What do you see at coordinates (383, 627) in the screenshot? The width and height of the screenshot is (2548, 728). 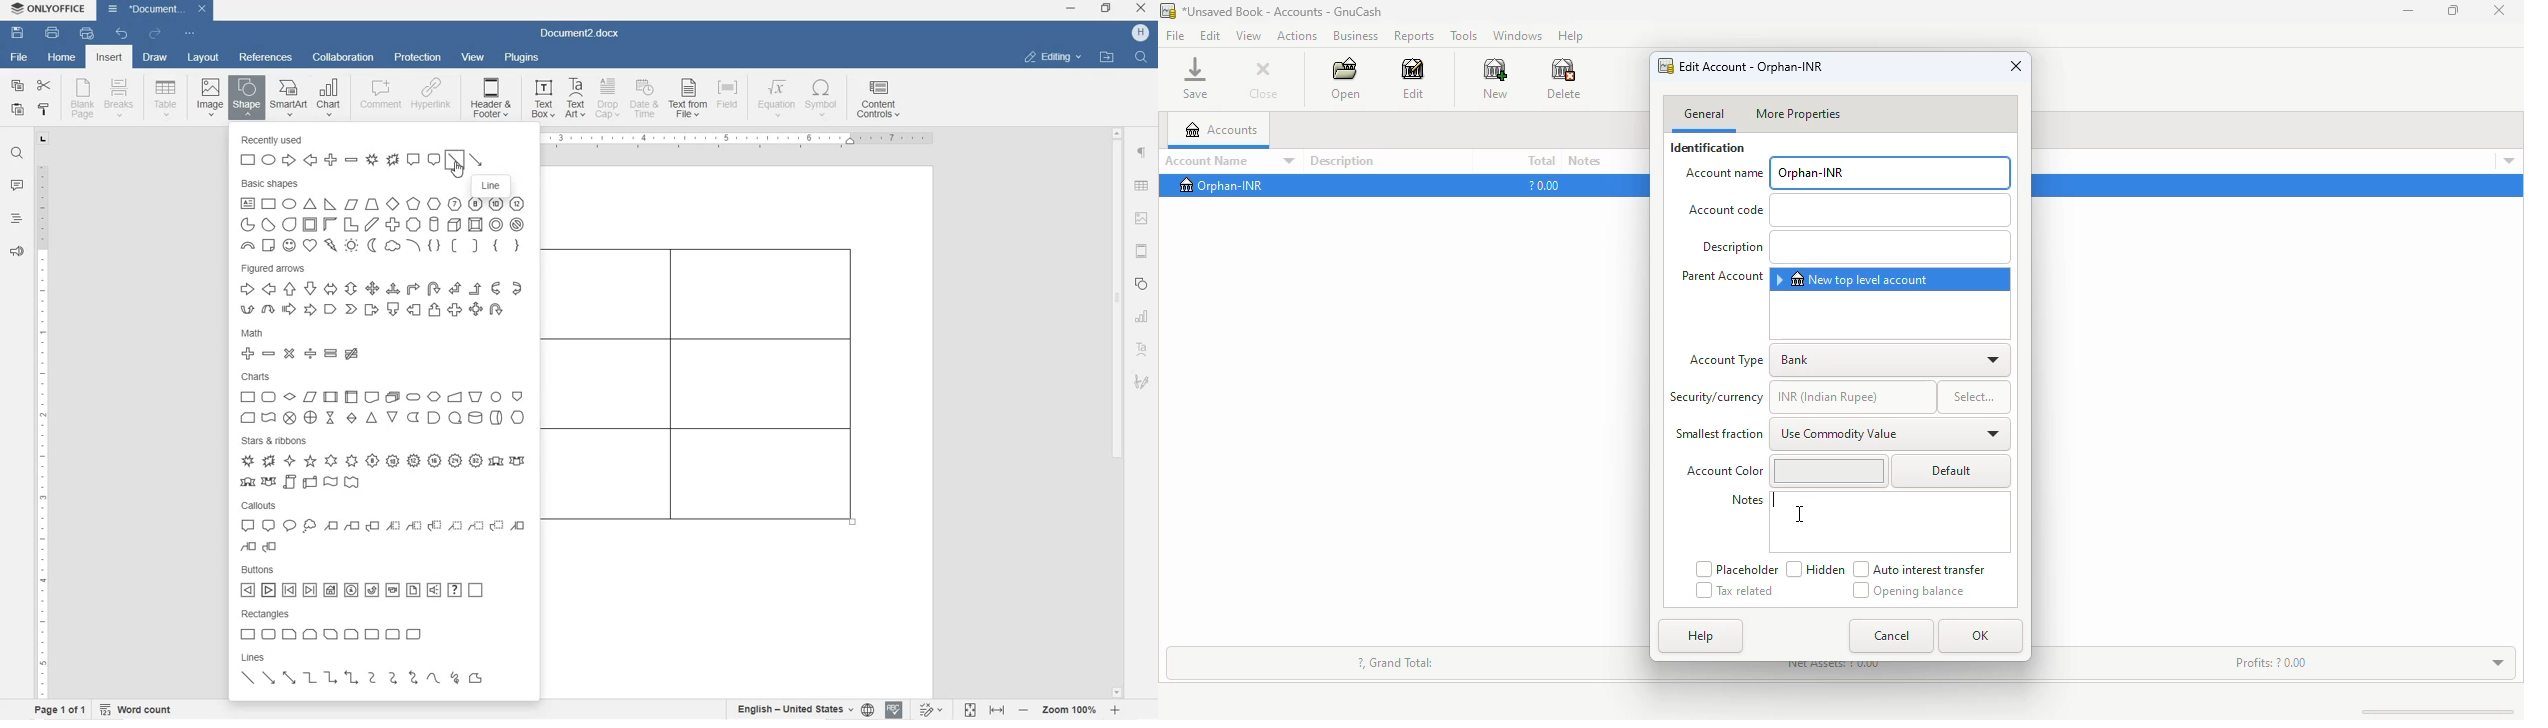 I see `rectangles` at bounding box center [383, 627].